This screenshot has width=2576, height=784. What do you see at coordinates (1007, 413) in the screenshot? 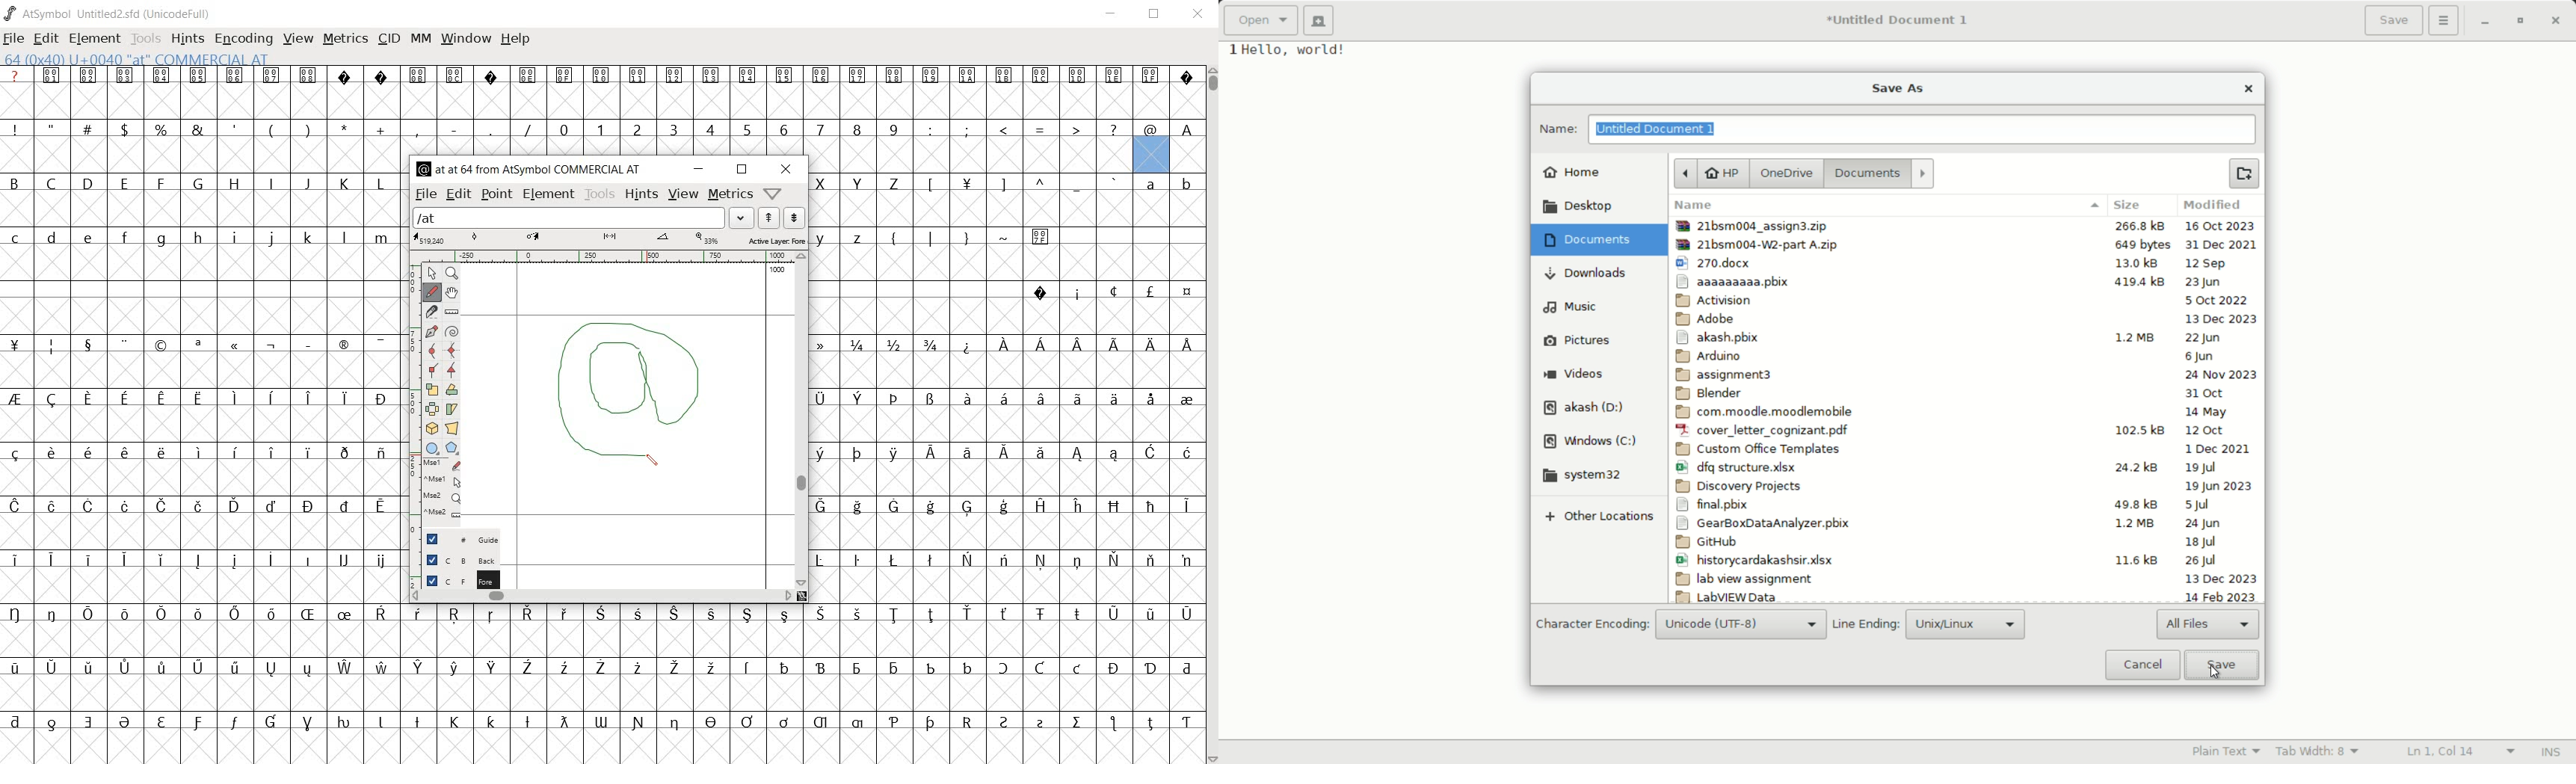
I see `glyph` at bounding box center [1007, 413].